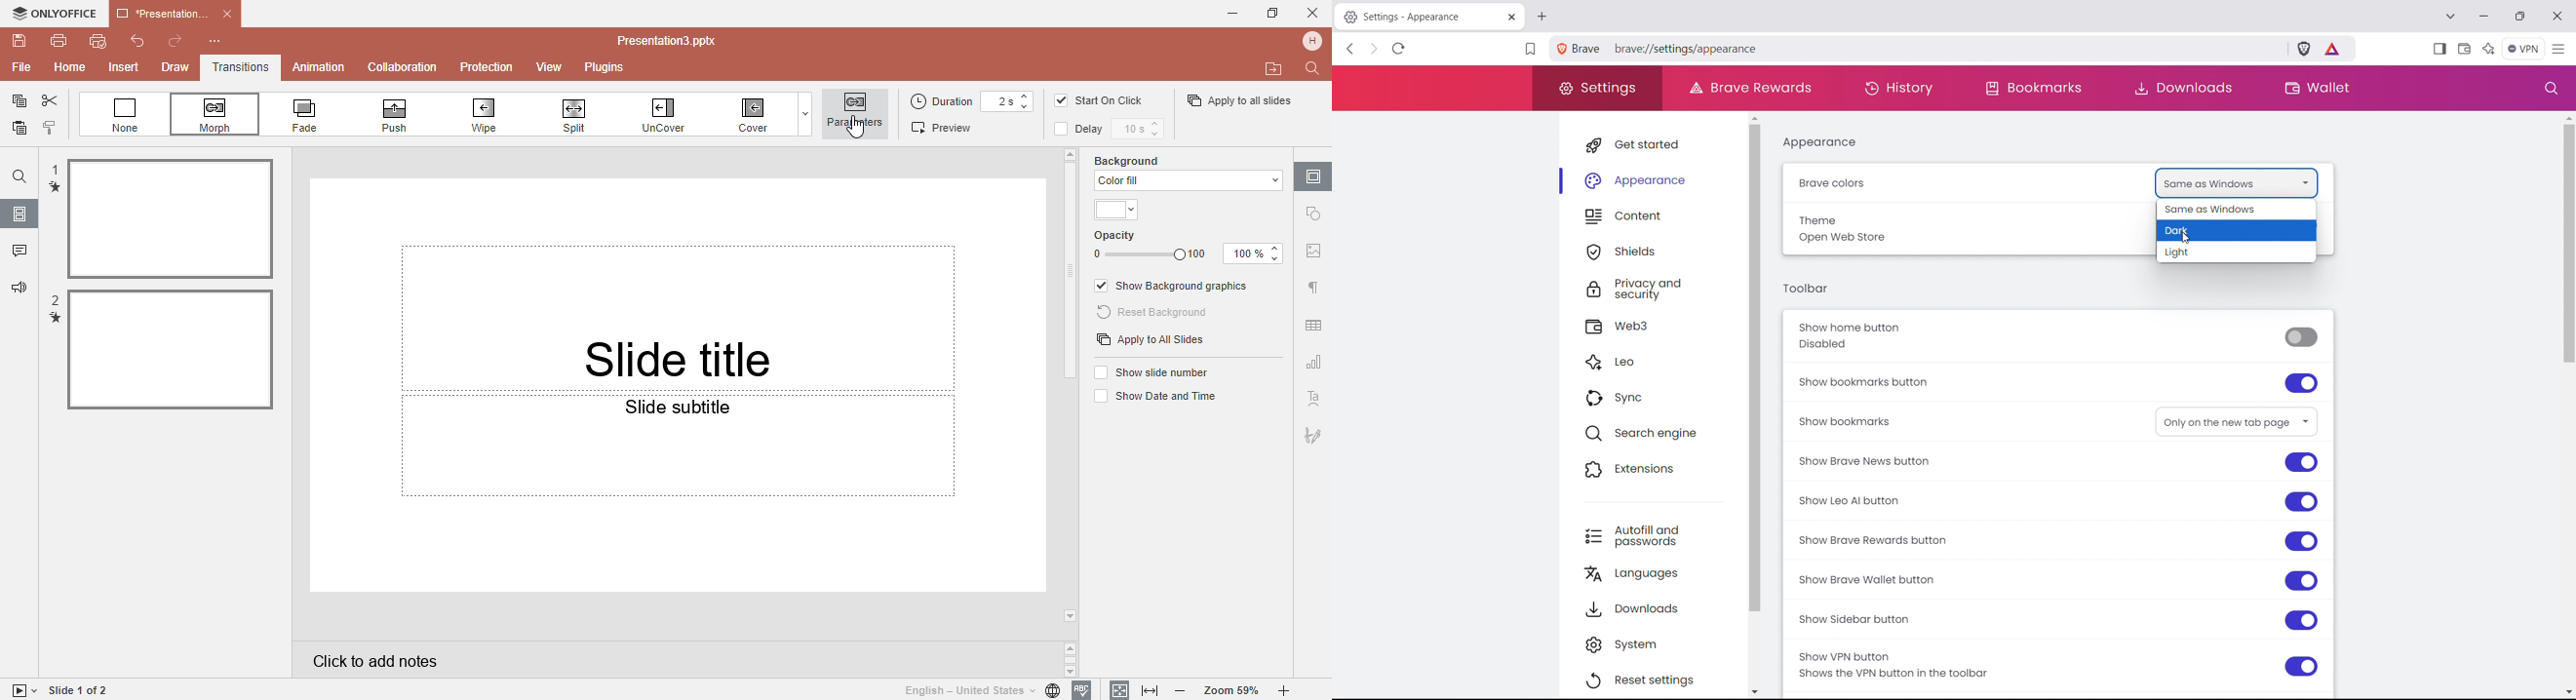 The image size is (2576, 700). What do you see at coordinates (2036, 89) in the screenshot?
I see `bookmarks` at bounding box center [2036, 89].